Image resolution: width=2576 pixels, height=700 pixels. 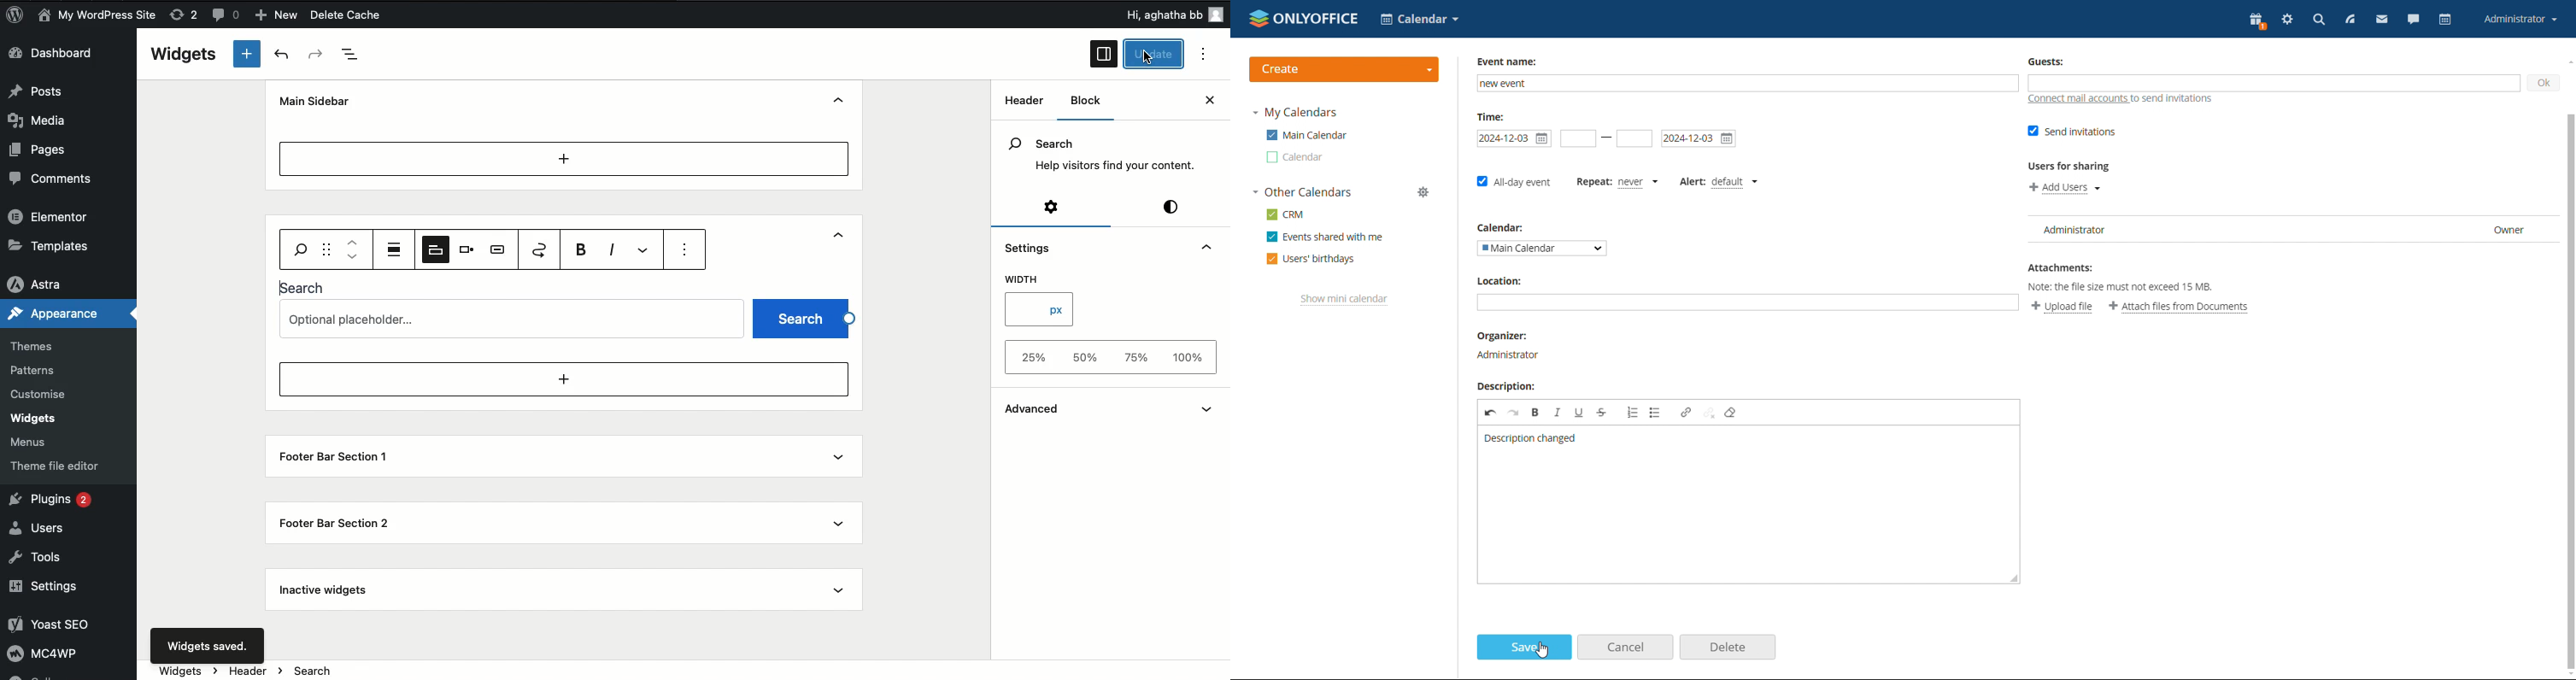 I want to click on -, so click(x=1606, y=137).